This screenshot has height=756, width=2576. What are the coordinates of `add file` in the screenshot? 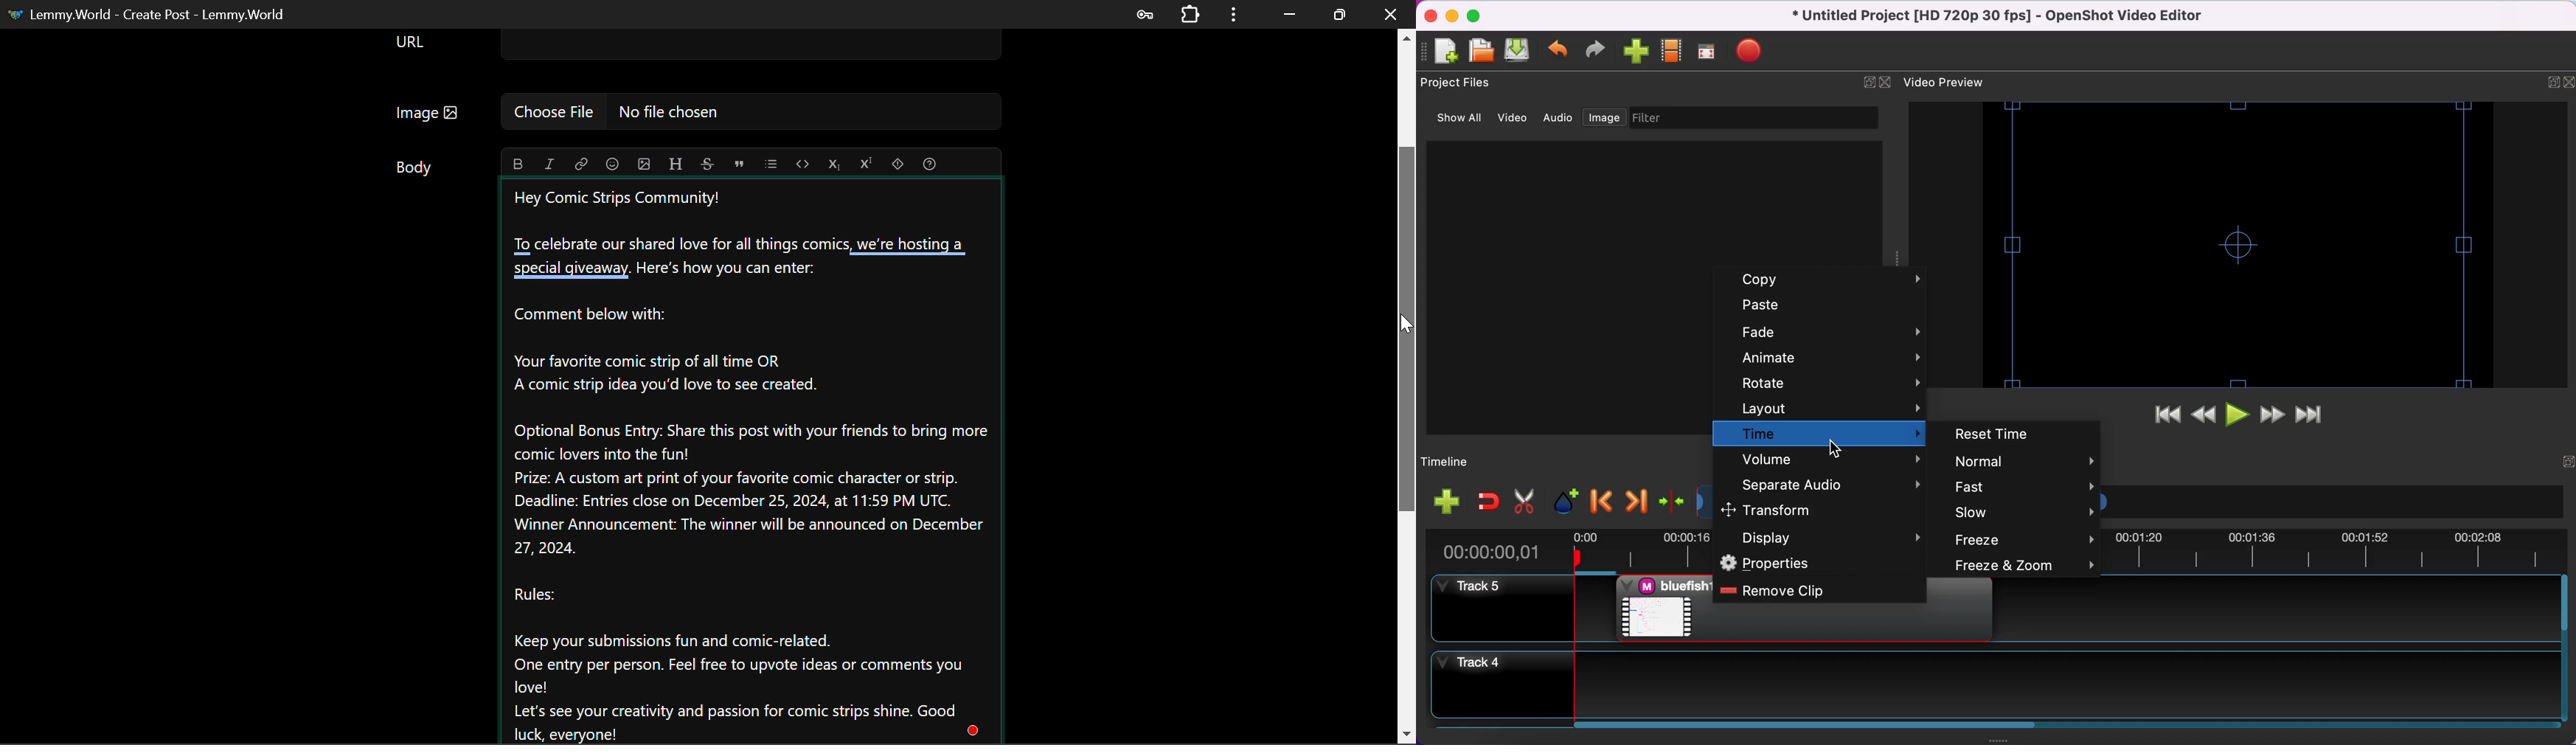 It's located at (1448, 502).